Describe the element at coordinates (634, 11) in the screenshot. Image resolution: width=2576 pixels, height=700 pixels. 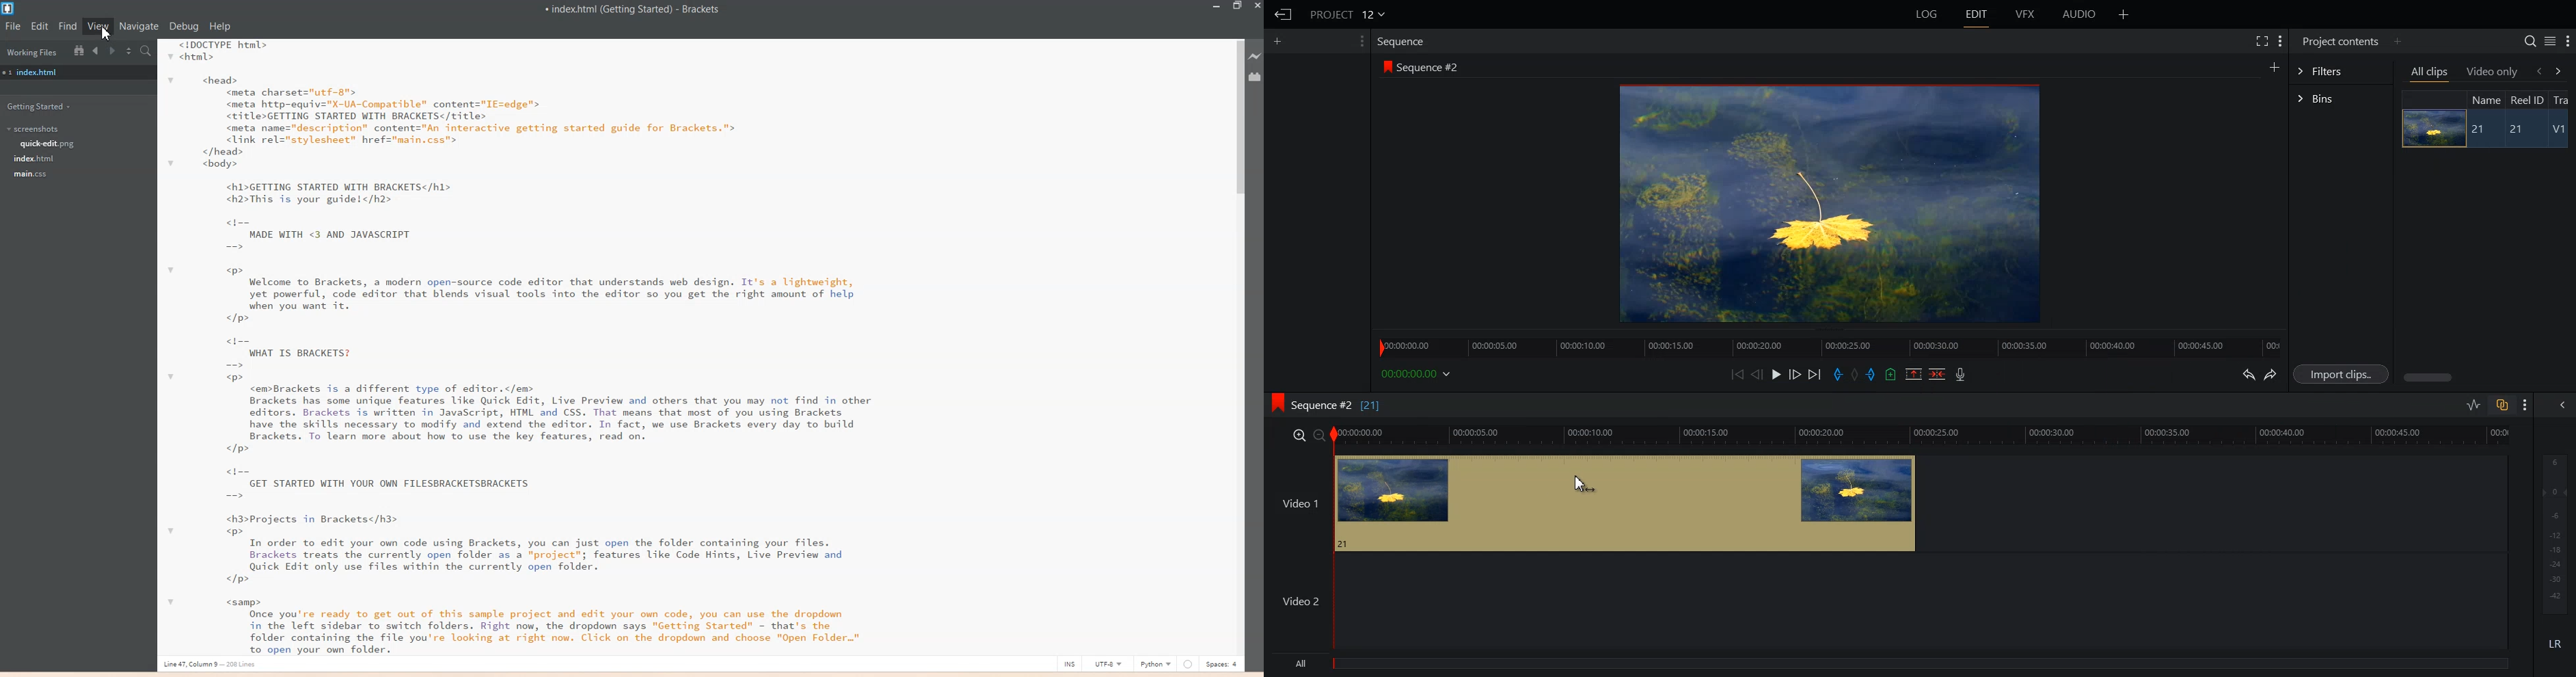
I see `Text` at that location.